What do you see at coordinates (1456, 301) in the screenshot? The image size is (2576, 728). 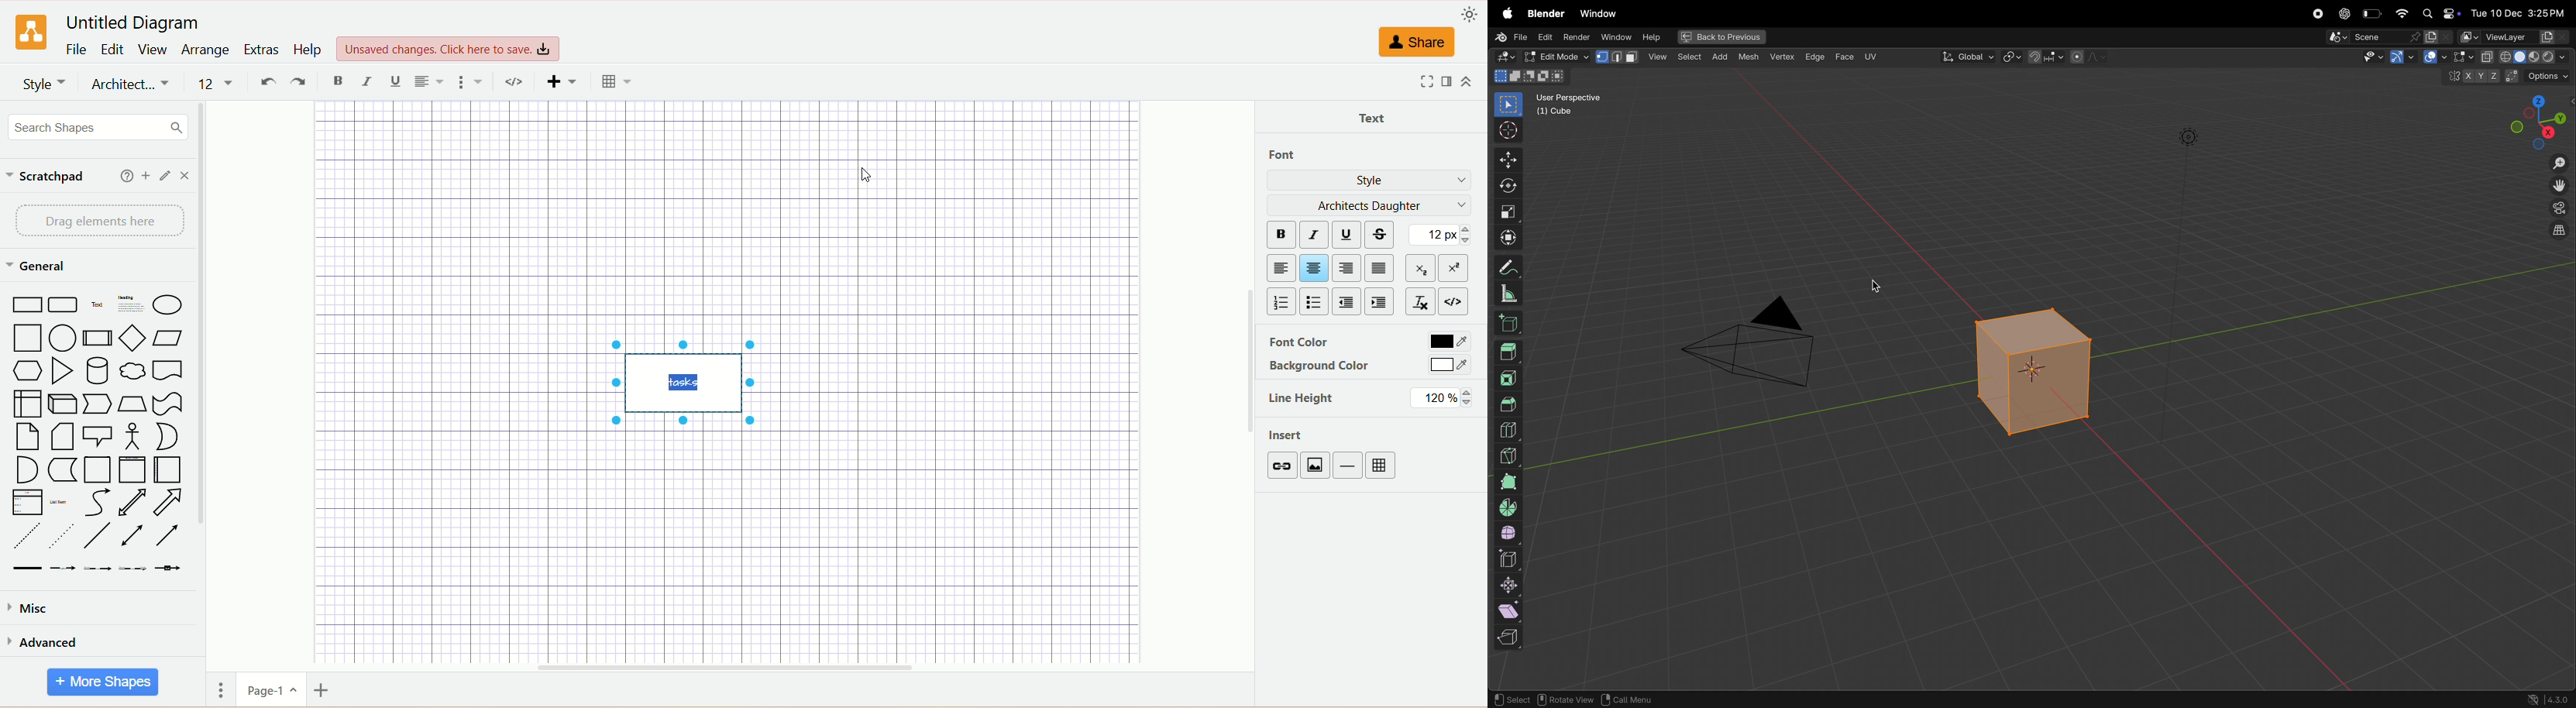 I see `HTML` at bounding box center [1456, 301].